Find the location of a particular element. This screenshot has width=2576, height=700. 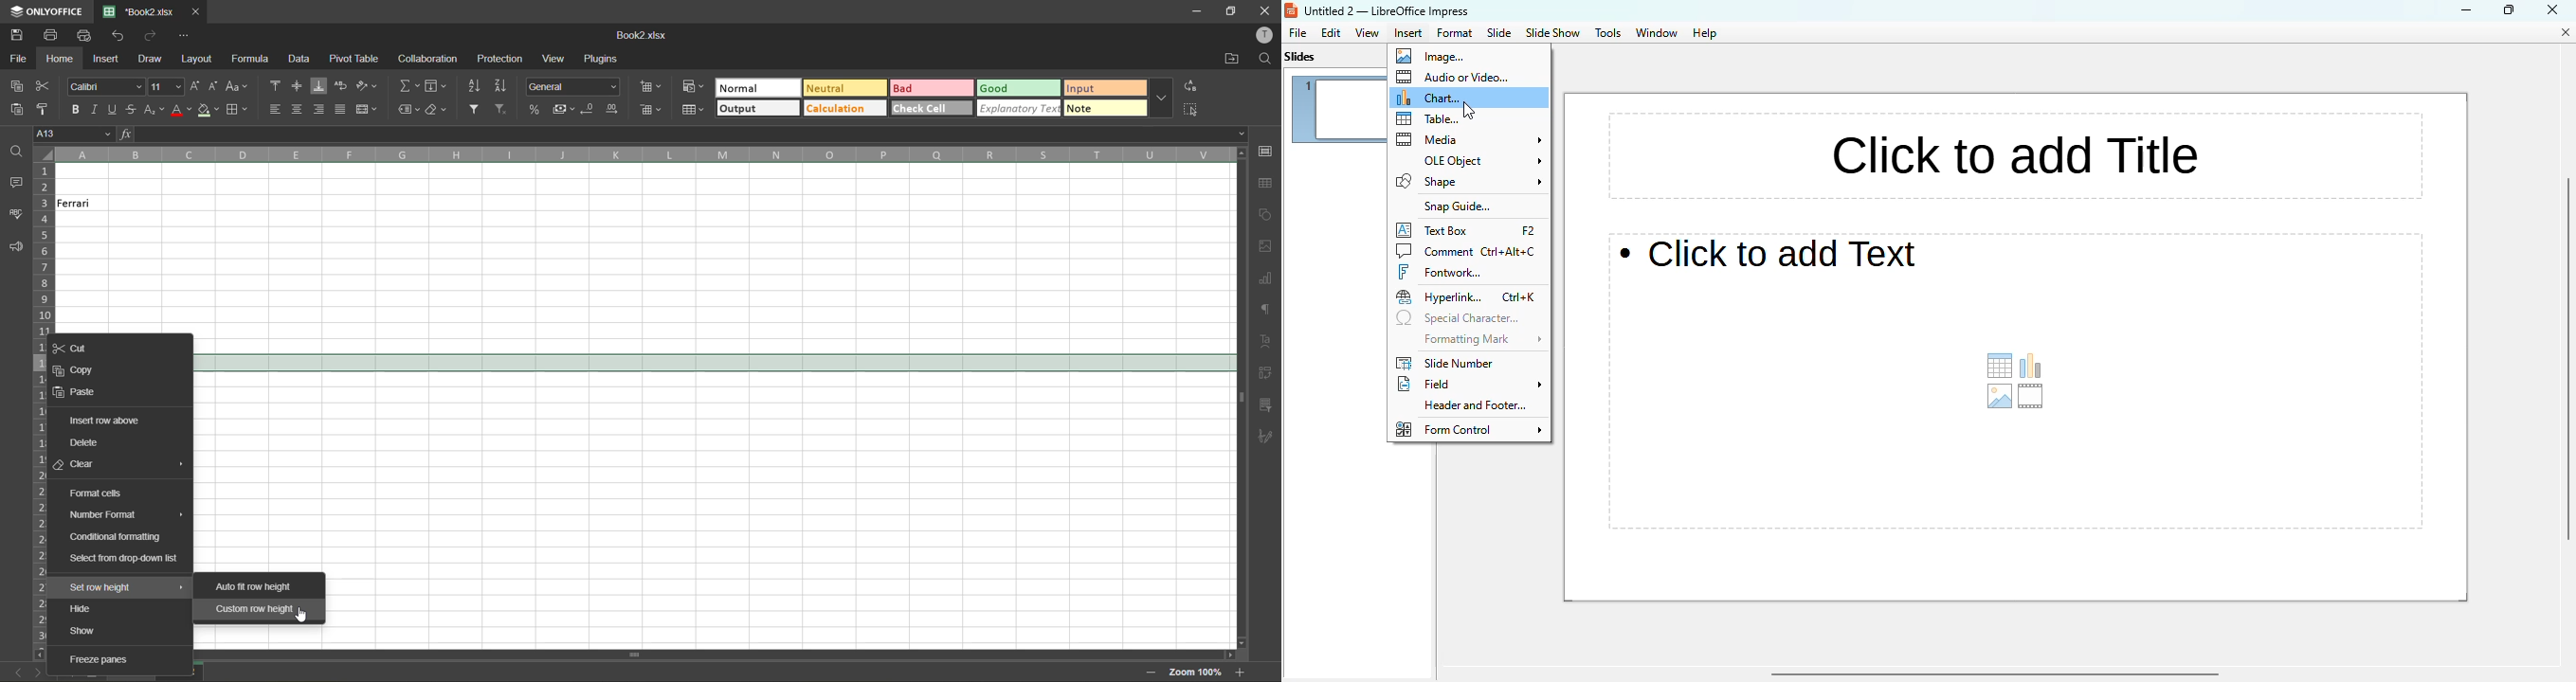

image is located at coordinates (1429, 56).